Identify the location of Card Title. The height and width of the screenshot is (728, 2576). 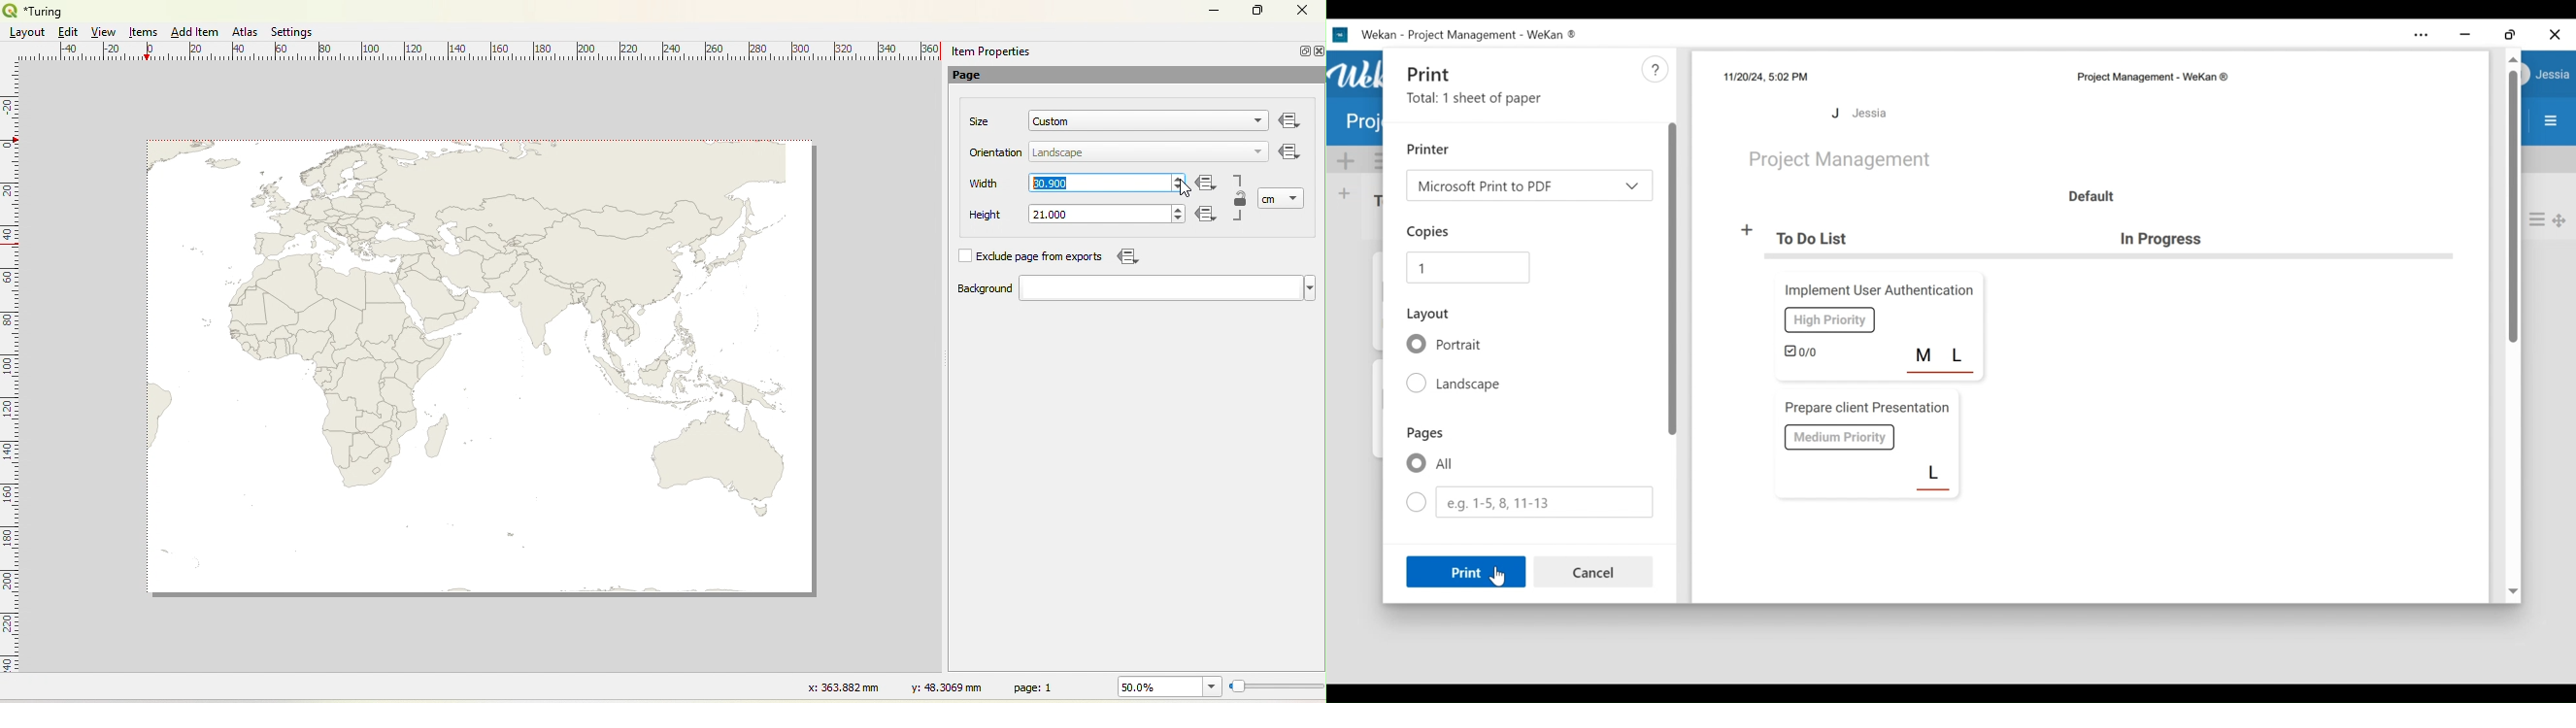
(1876, 290).